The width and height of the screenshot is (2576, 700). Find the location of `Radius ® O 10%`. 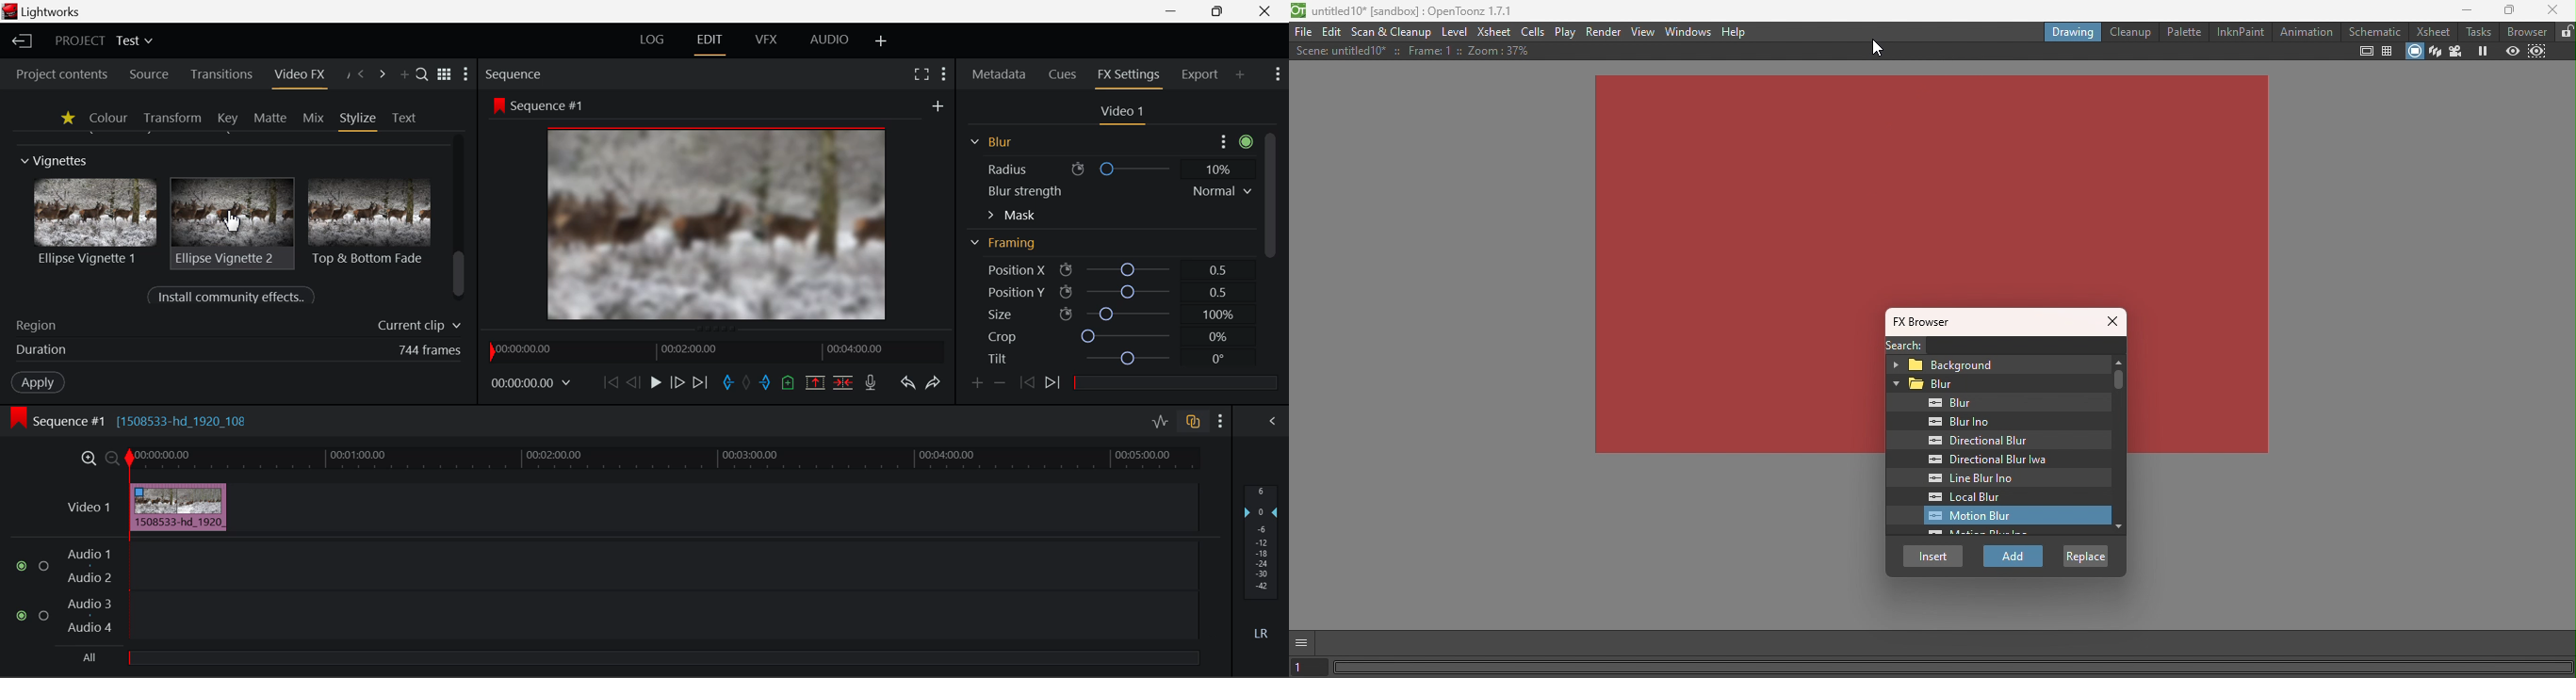

Radius ® O 10% is located at coordinates (1109, 167).